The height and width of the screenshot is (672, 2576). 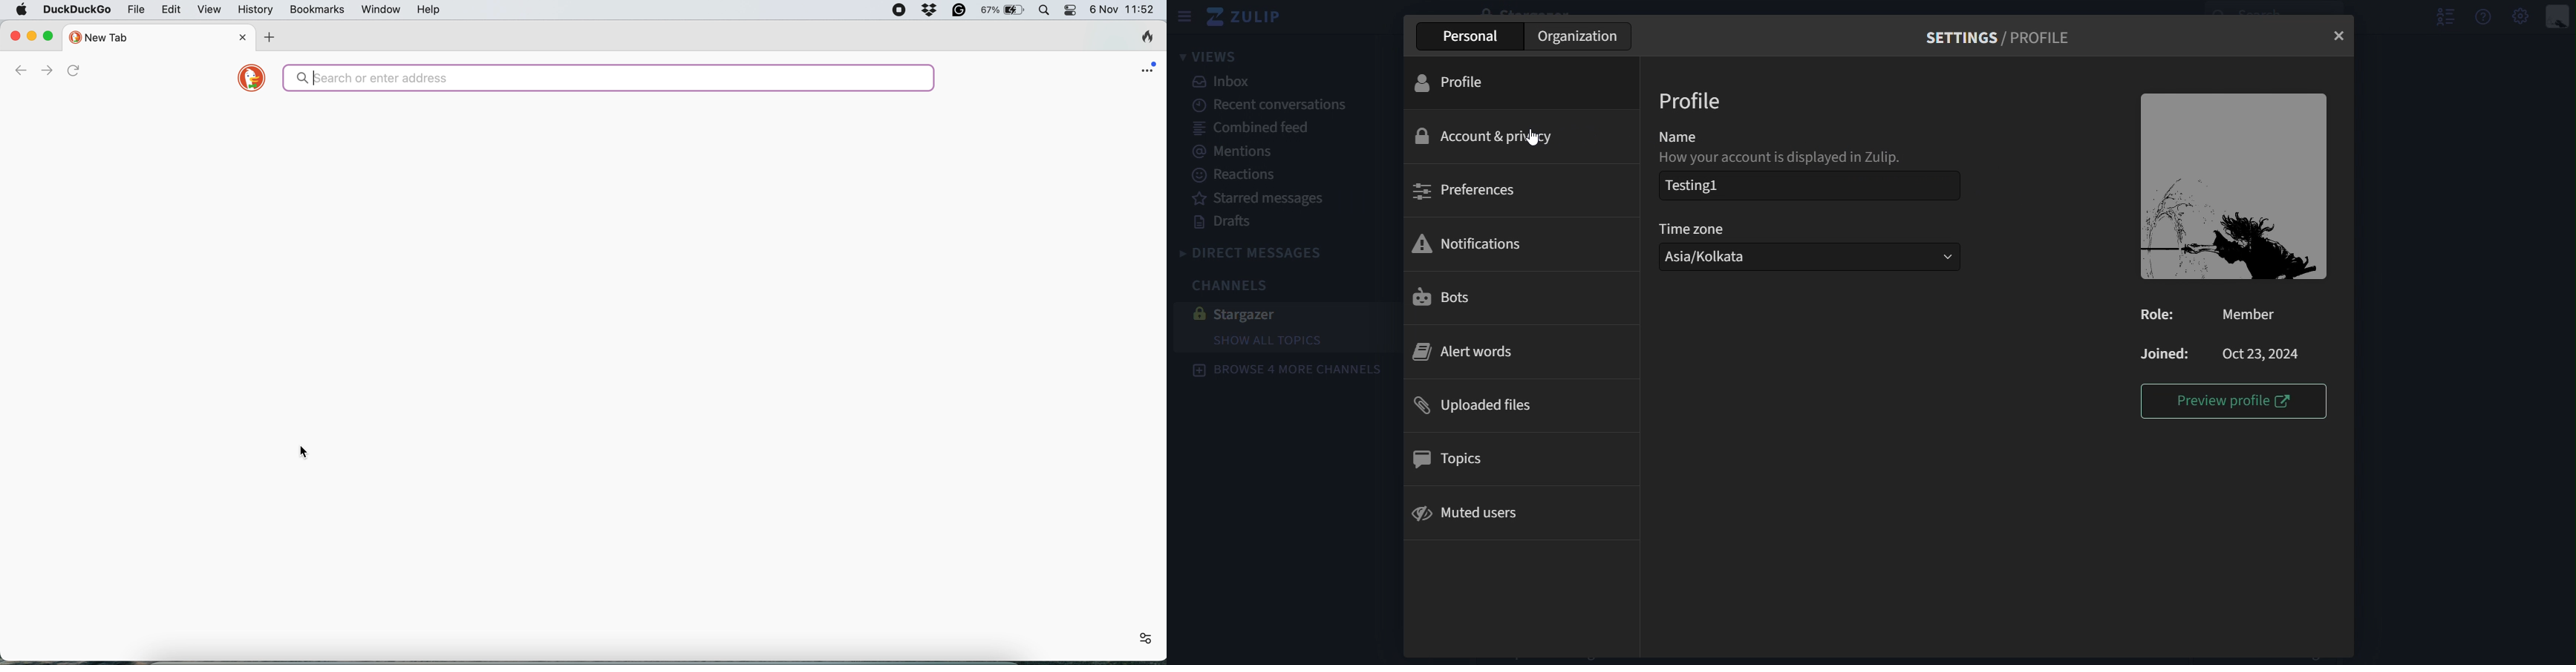 What do you see at coordinates (134, 10) in the screenshot?
I see `file` at bounding box center [134, 10].